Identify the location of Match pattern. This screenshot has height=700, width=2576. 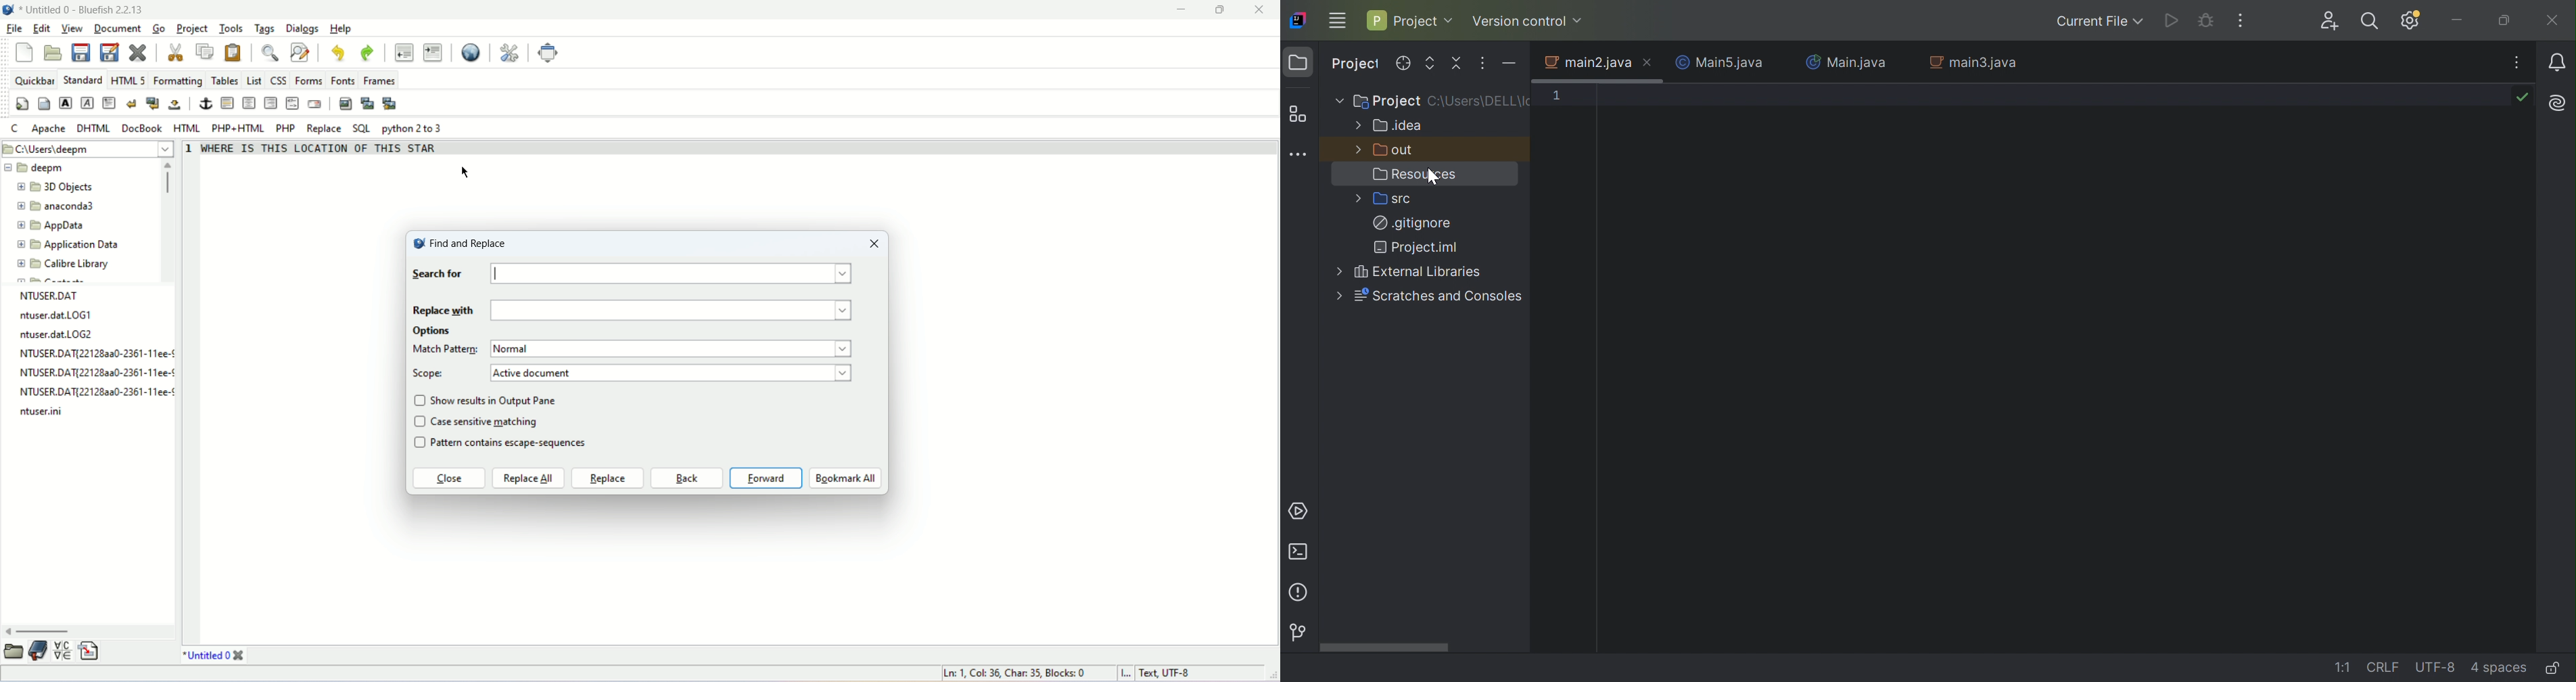
(446, 349).